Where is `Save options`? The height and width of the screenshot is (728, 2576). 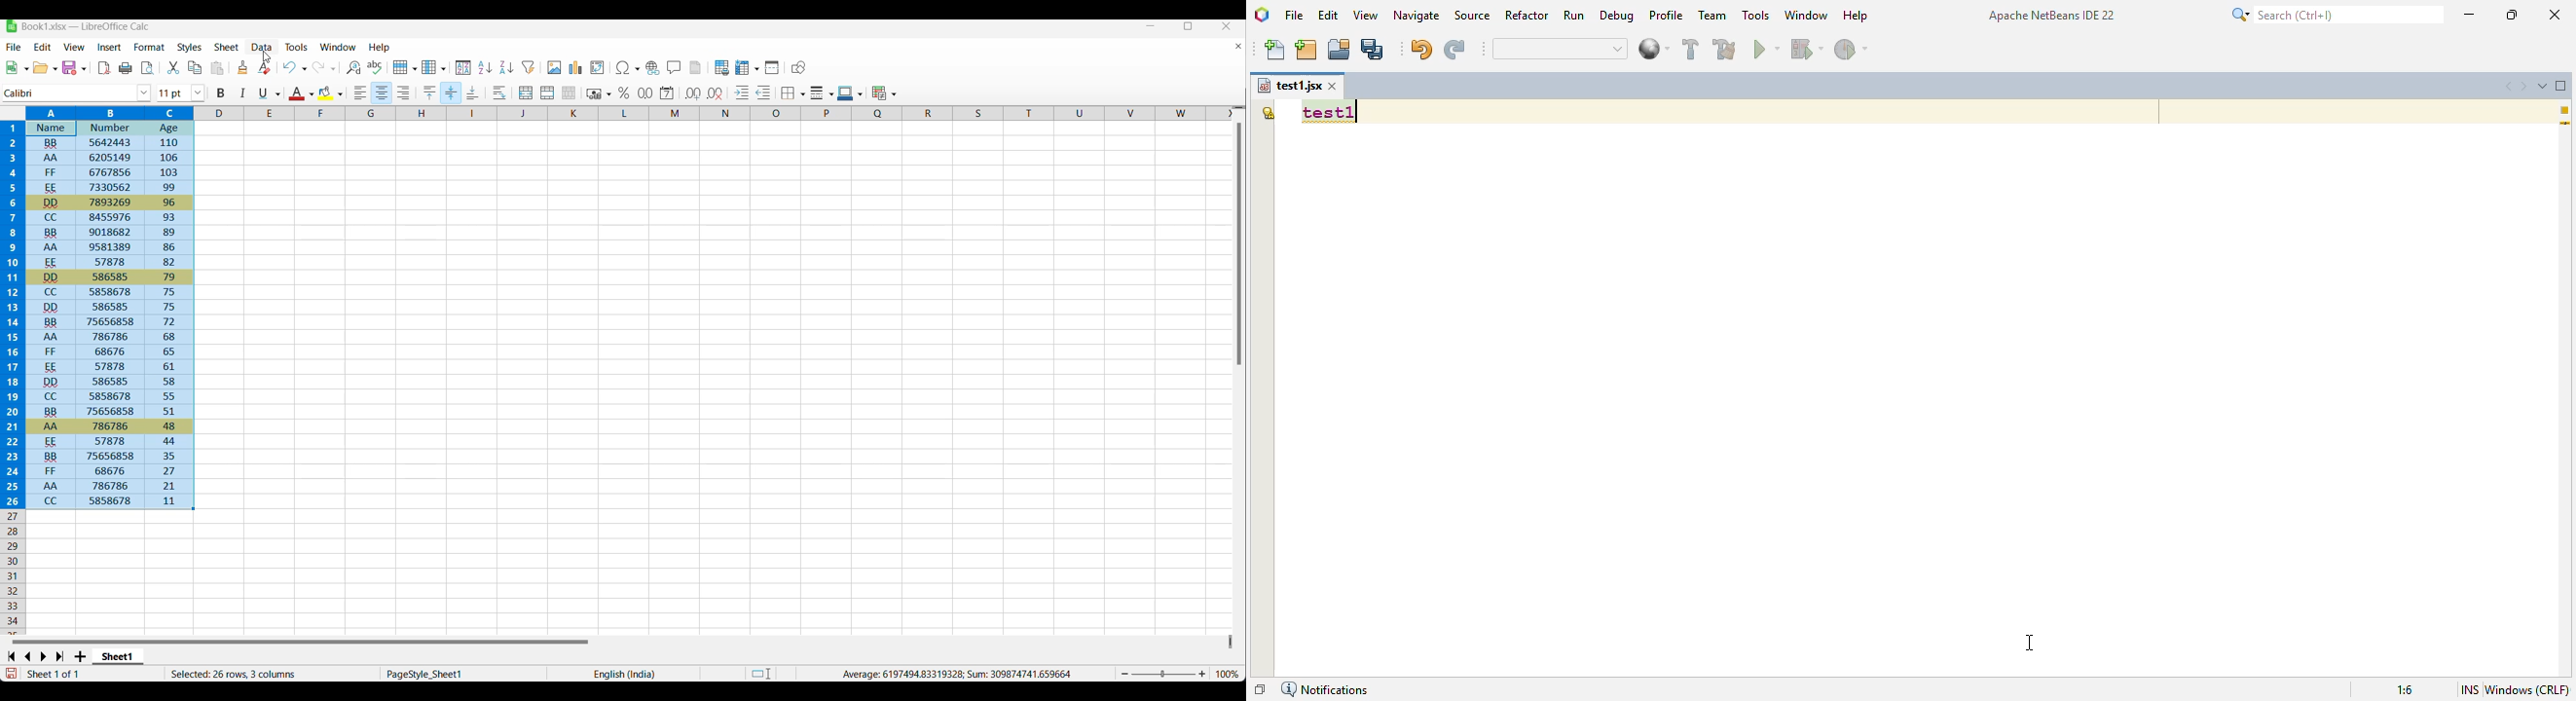
Save options is located at coordinates (74, 68).